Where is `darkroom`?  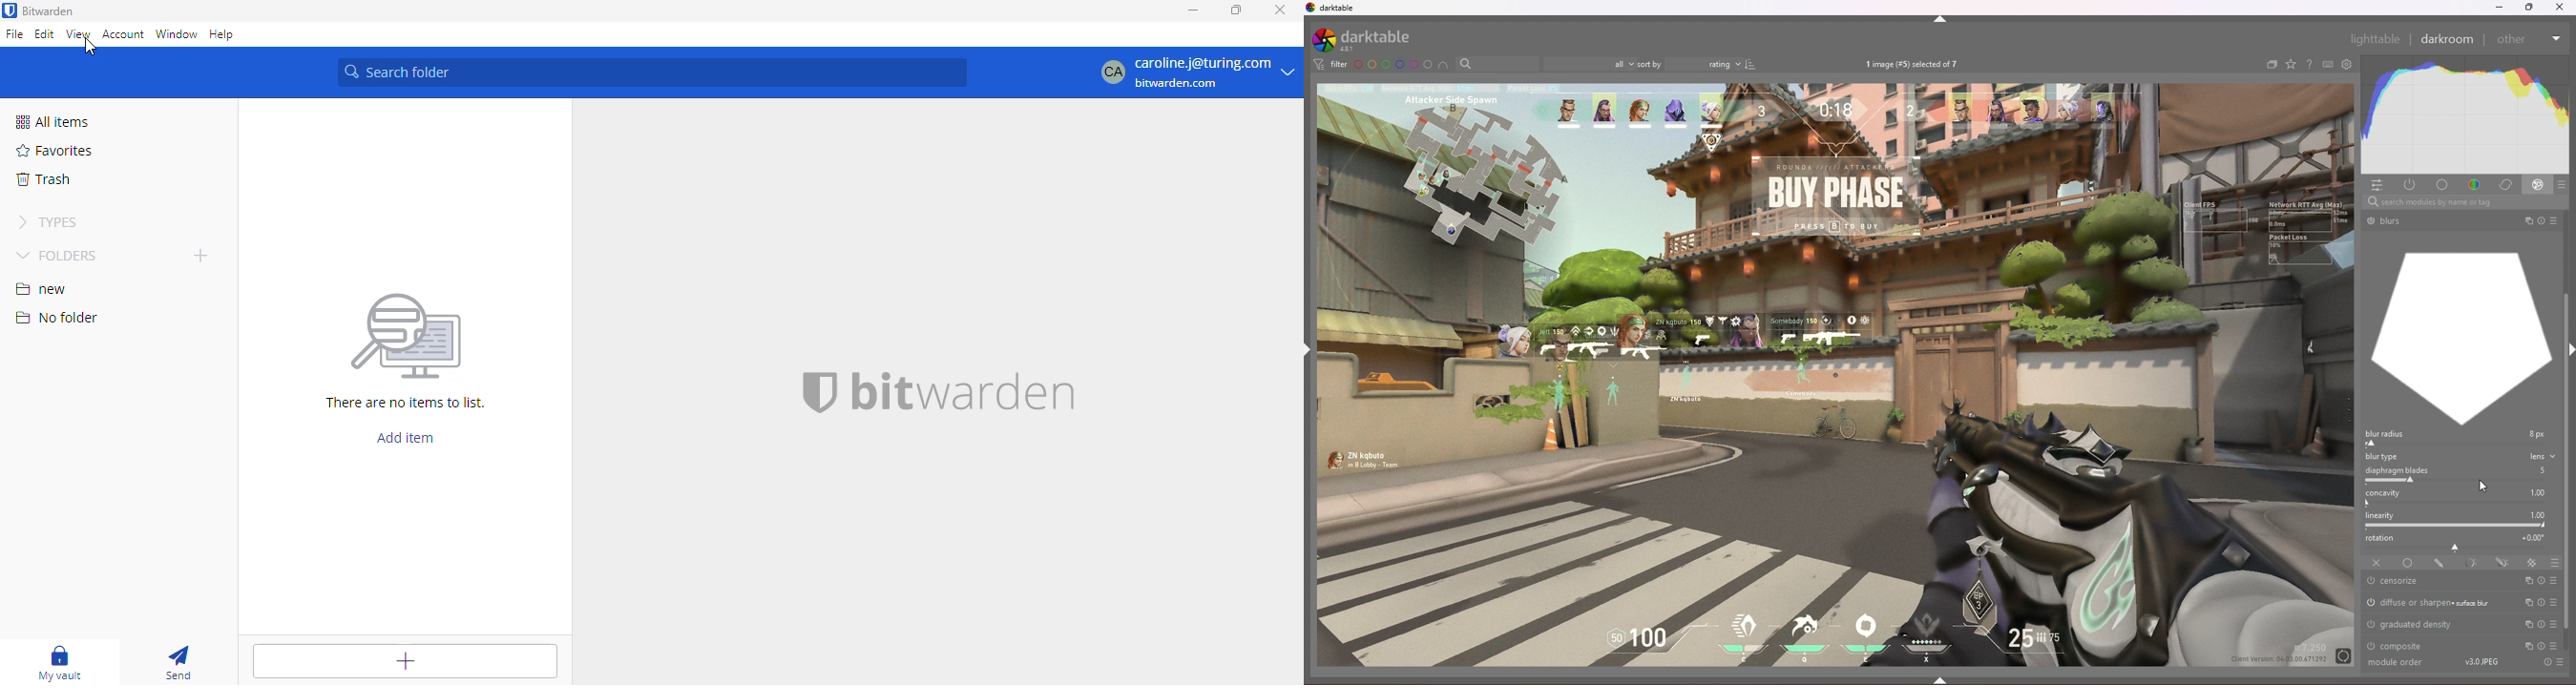
darkroom is located at coordinates (2448, 39).